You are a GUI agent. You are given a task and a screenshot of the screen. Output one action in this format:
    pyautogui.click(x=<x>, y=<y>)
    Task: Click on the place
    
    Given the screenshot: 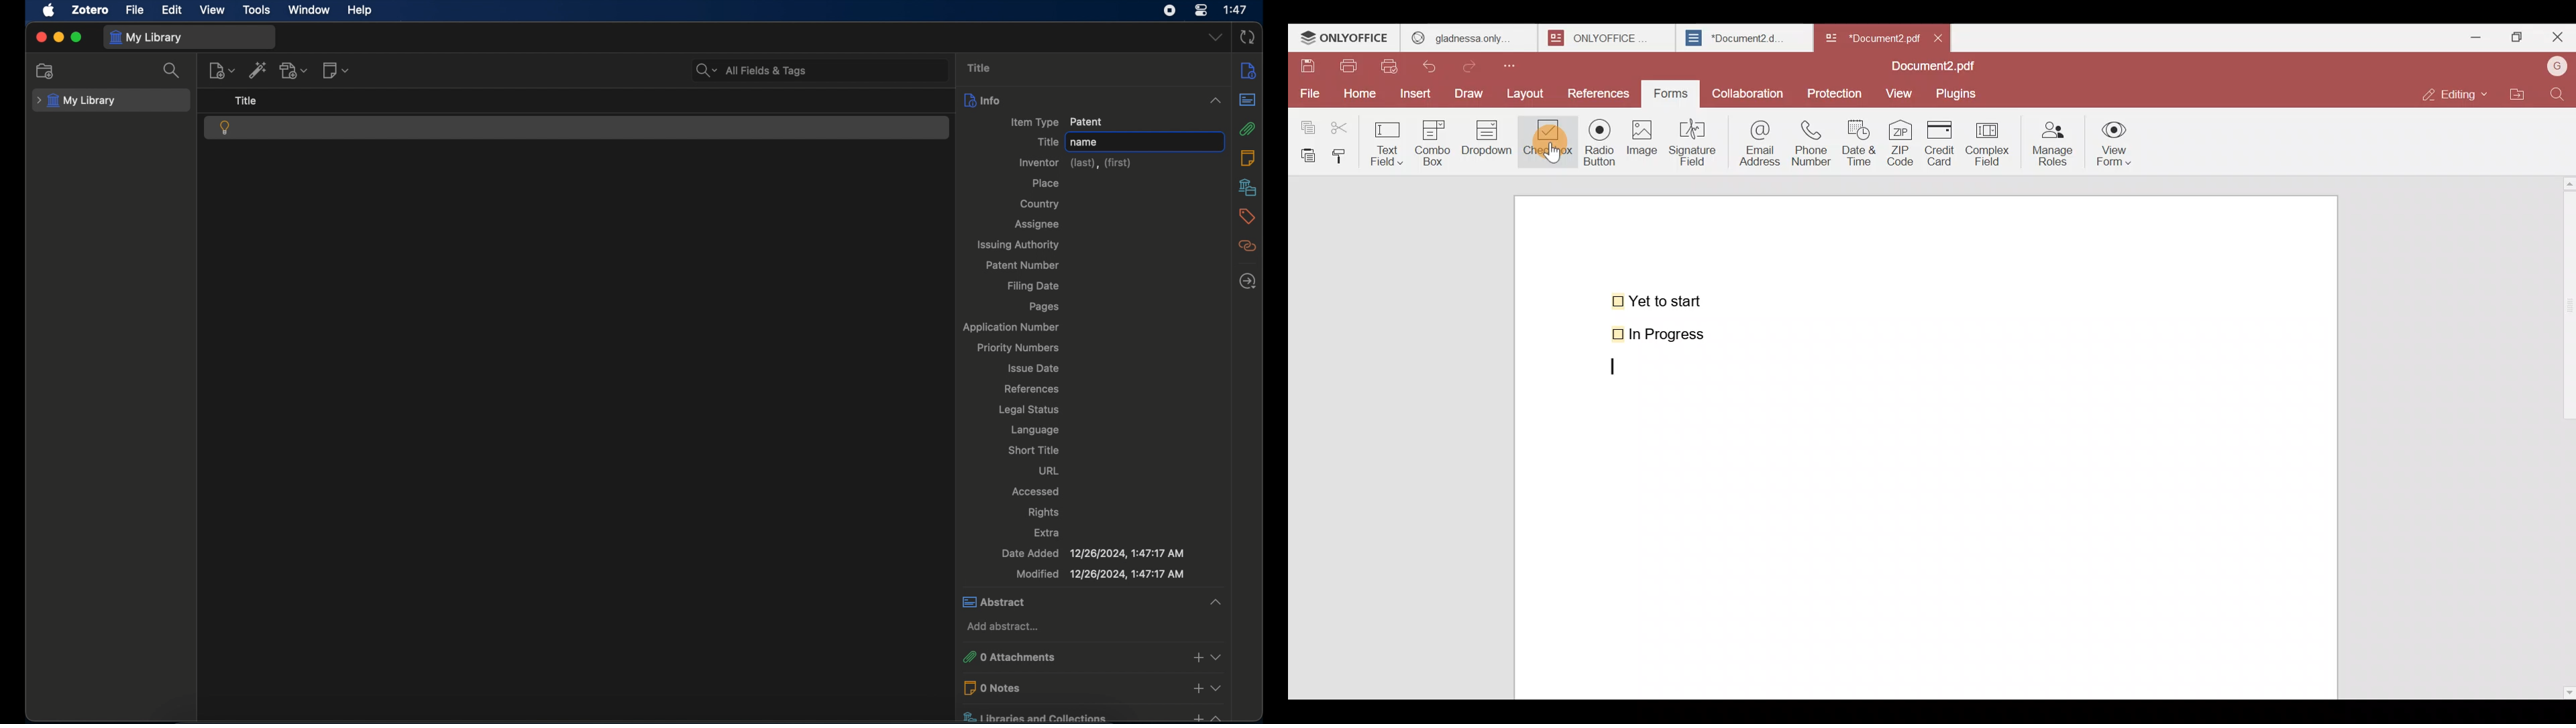 What is the action you would take?
    pyautogui.click(x=1046, y=183)
    